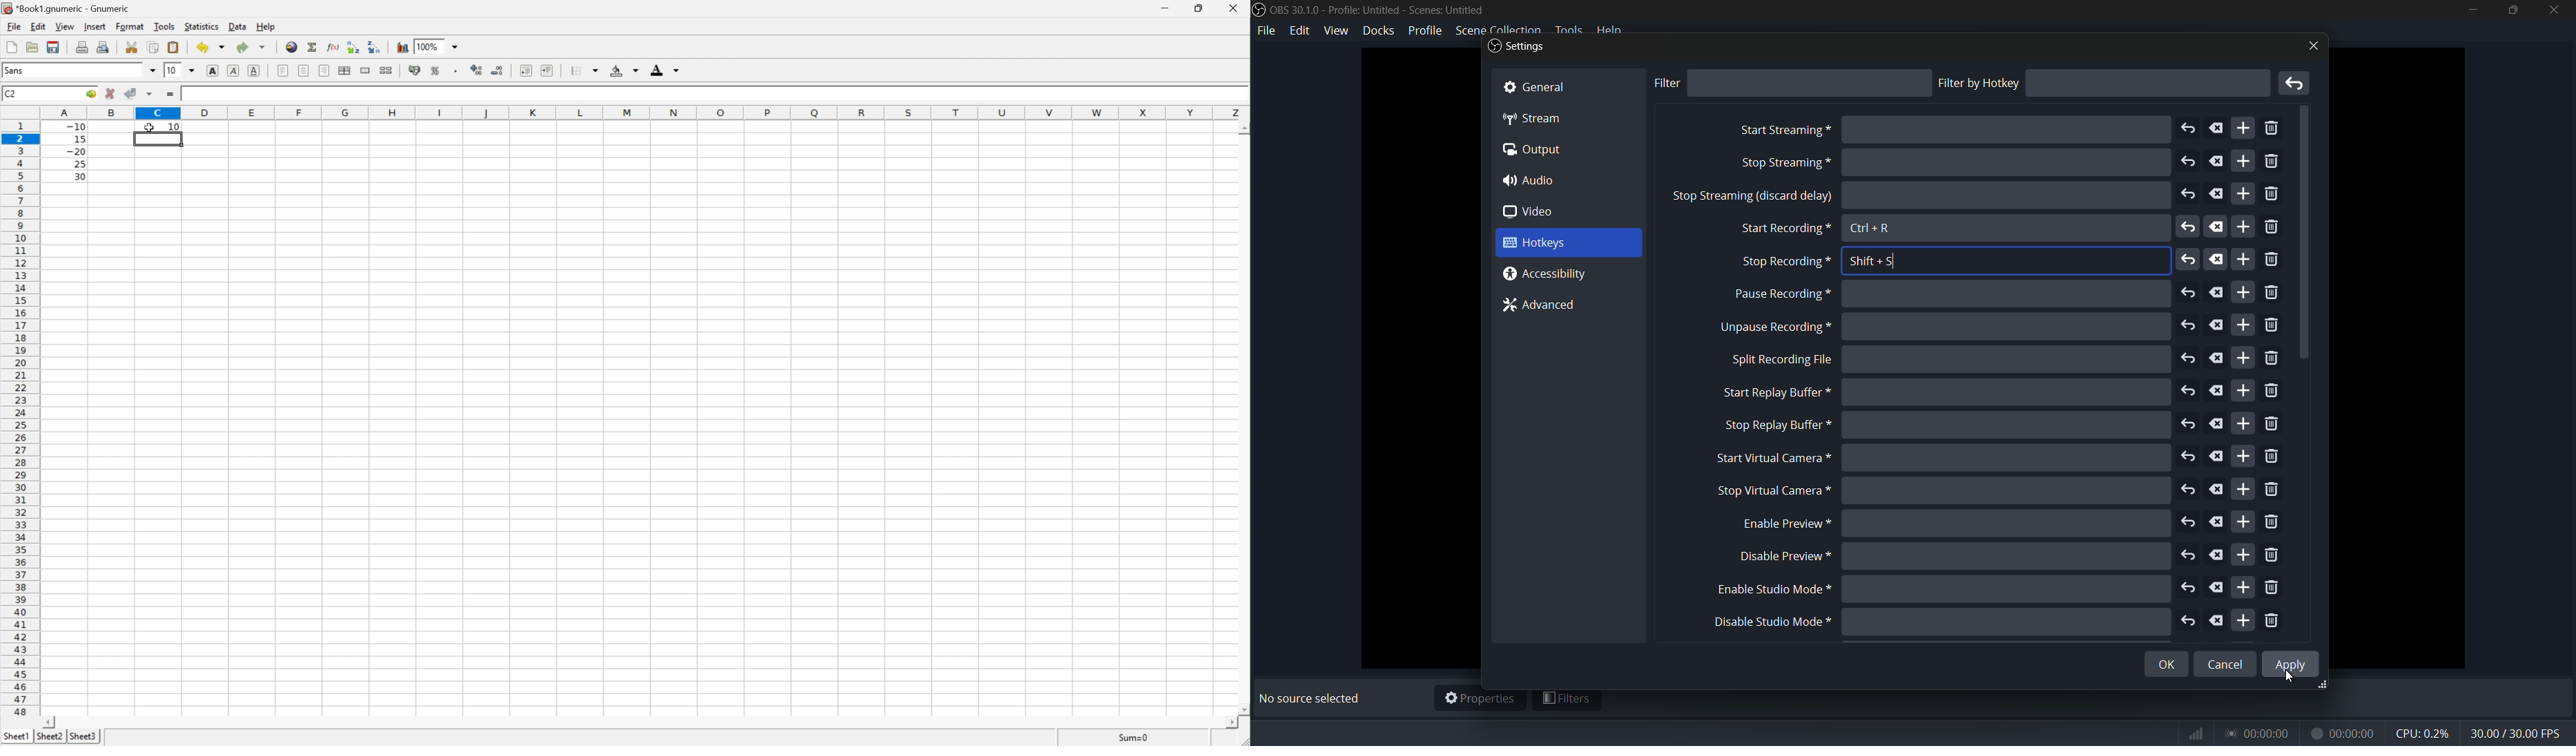 This screenshot has height=756, width=2576. Describe the element at coordinates (152, 70) in the screenshot. I see `Drop Down` at that location.